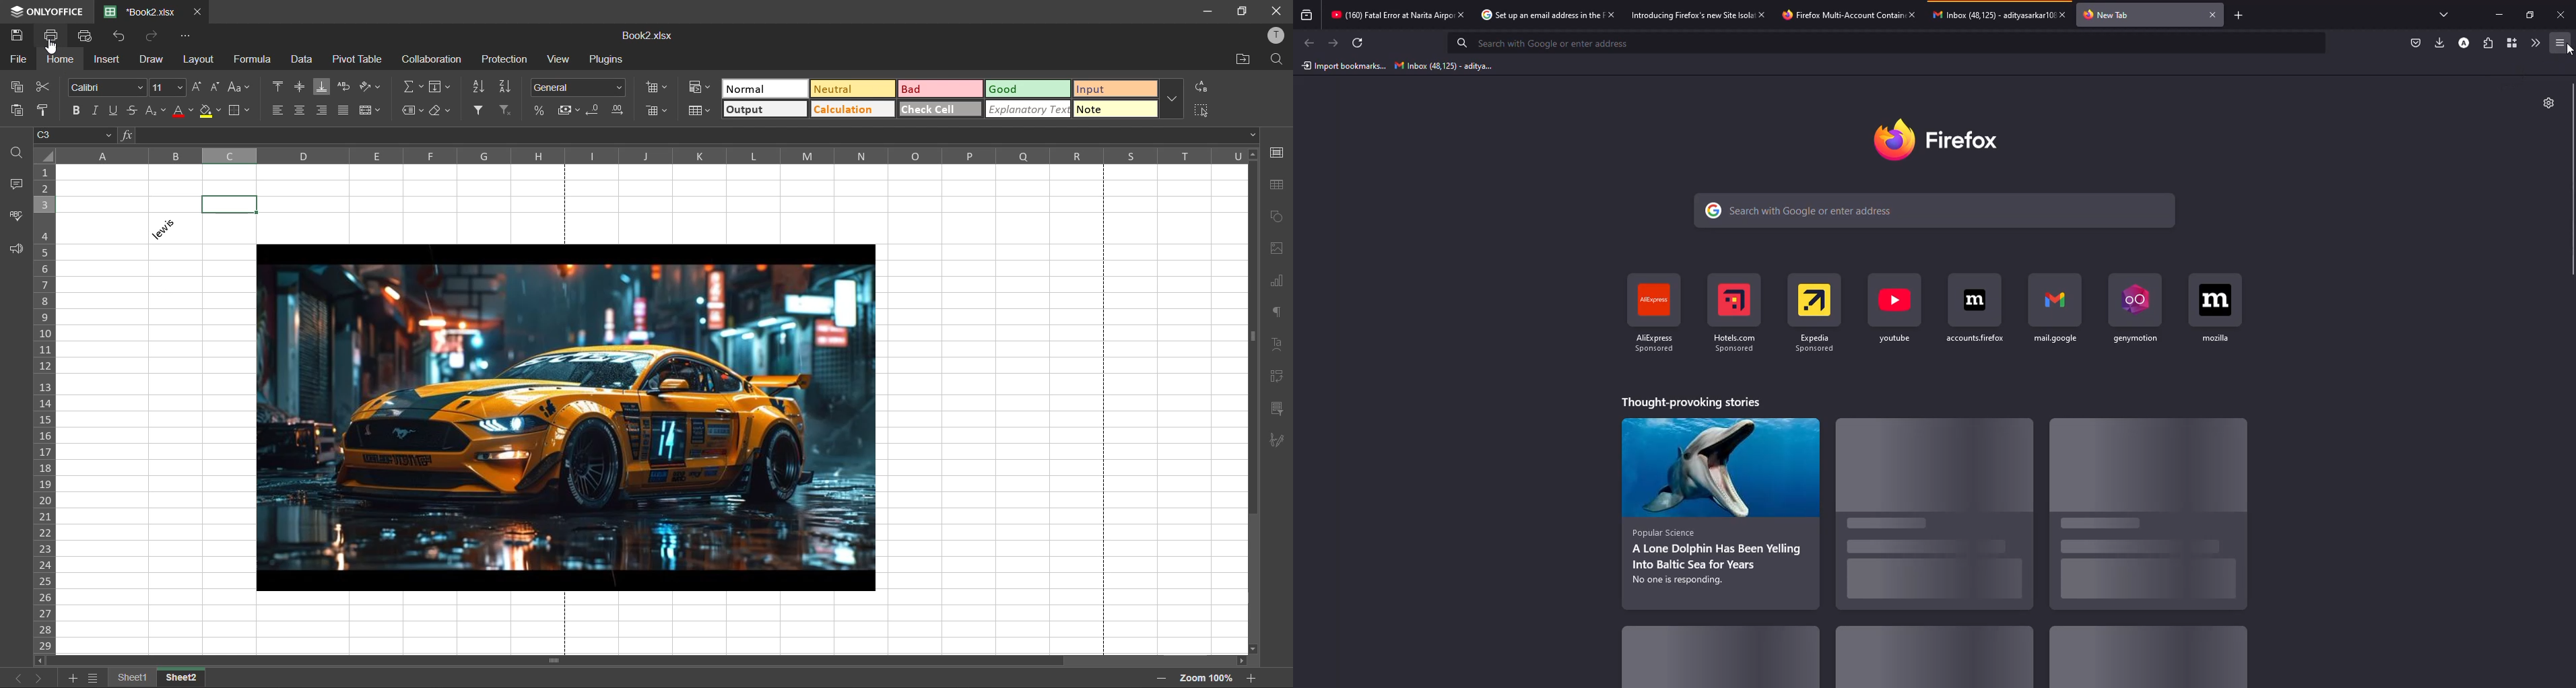 Image resolution: width=2576 pixels, height=700 pixels. What do you see at coordinates (48, 110) in the screenshot?
I see `copy style` at bounding box center [48, 110].